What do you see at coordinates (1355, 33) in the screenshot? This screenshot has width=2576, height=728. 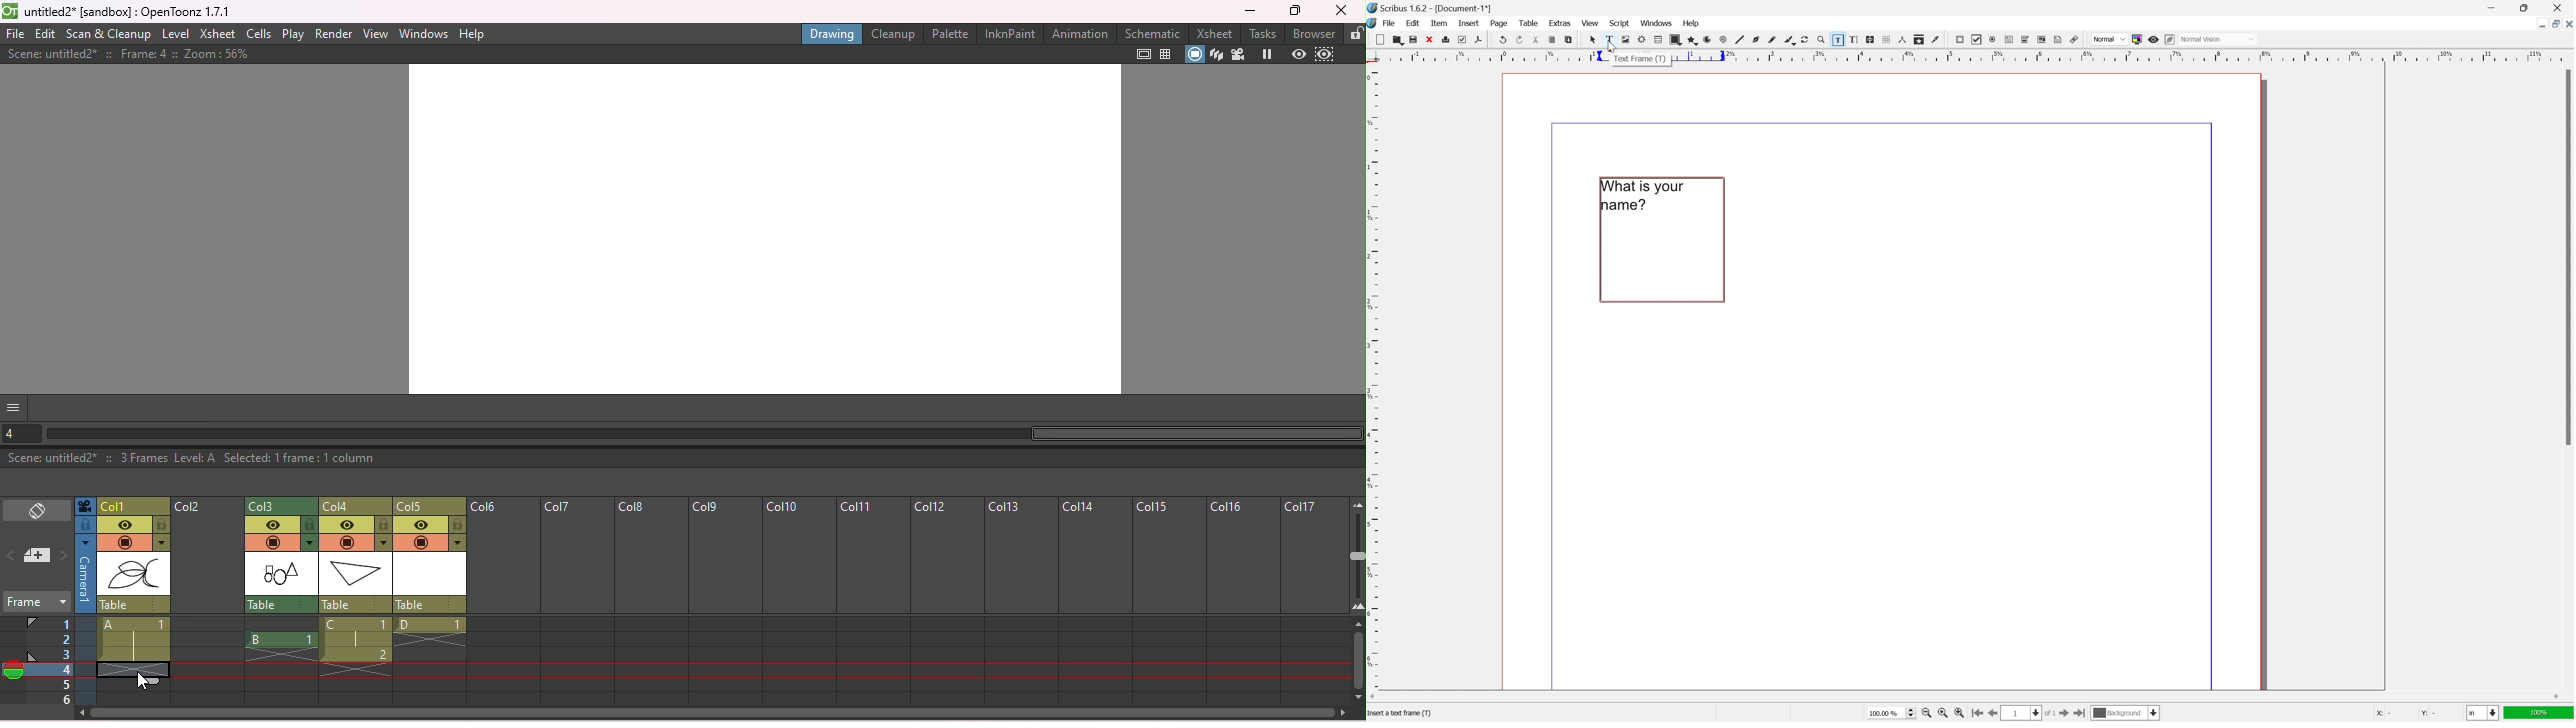 I see `Lock rooms lock` at bounding box center [1355, 33].